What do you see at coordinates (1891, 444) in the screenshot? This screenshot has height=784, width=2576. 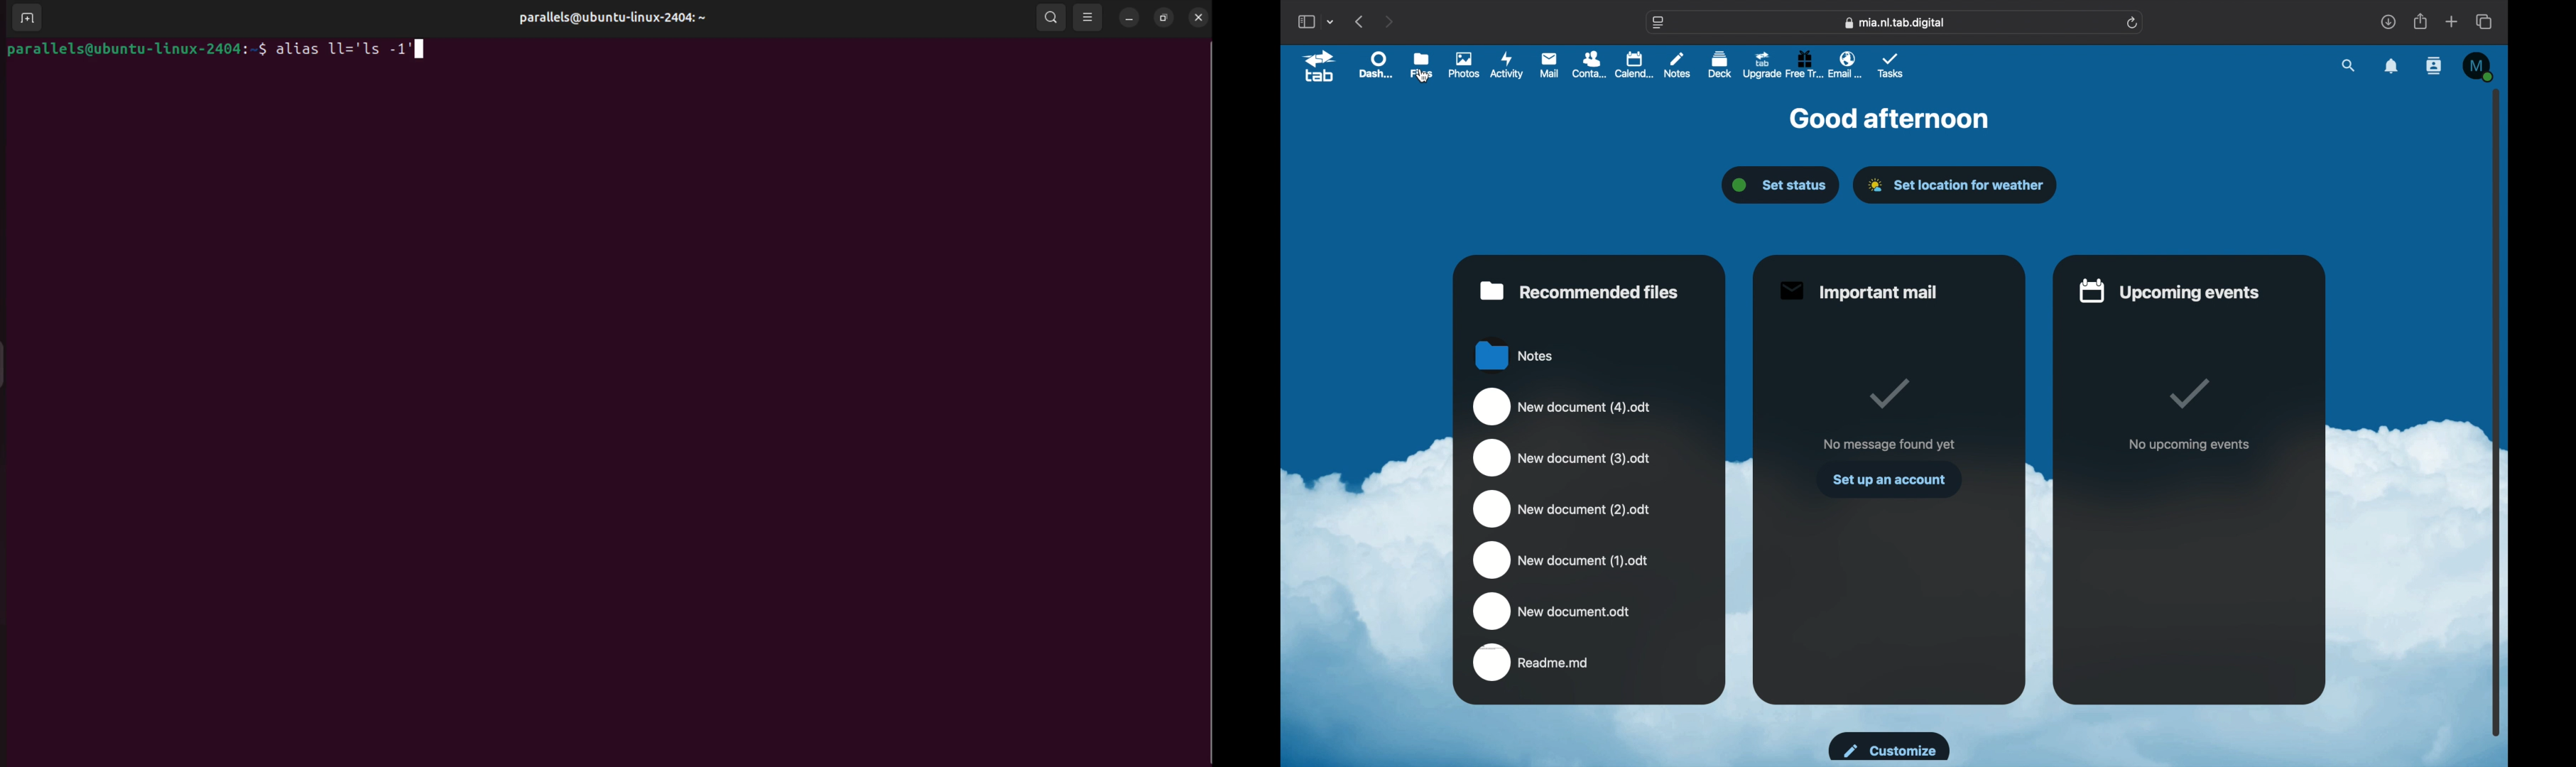 I see `no message found yet` at bounding box center [1891, 444].